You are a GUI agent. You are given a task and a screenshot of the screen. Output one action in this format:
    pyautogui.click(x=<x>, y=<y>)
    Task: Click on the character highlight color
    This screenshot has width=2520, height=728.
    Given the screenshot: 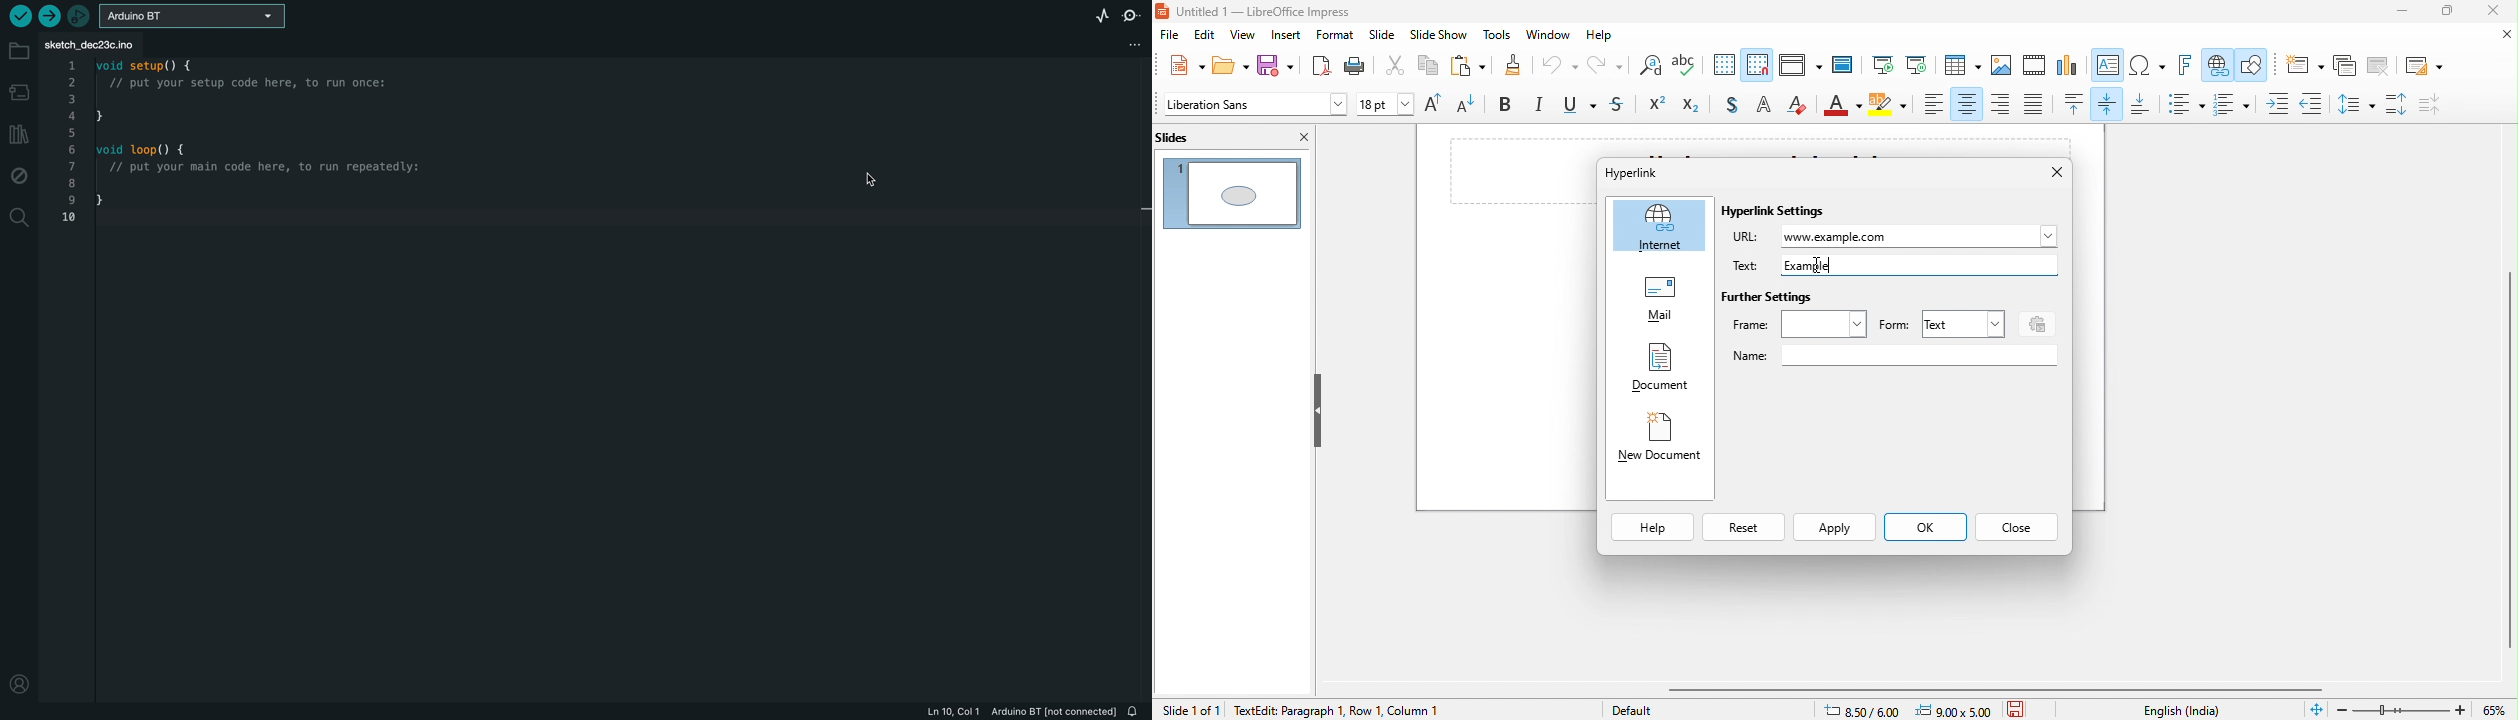 What is the action you would take?
    pyautogui.click(x=1890, y=107)
    